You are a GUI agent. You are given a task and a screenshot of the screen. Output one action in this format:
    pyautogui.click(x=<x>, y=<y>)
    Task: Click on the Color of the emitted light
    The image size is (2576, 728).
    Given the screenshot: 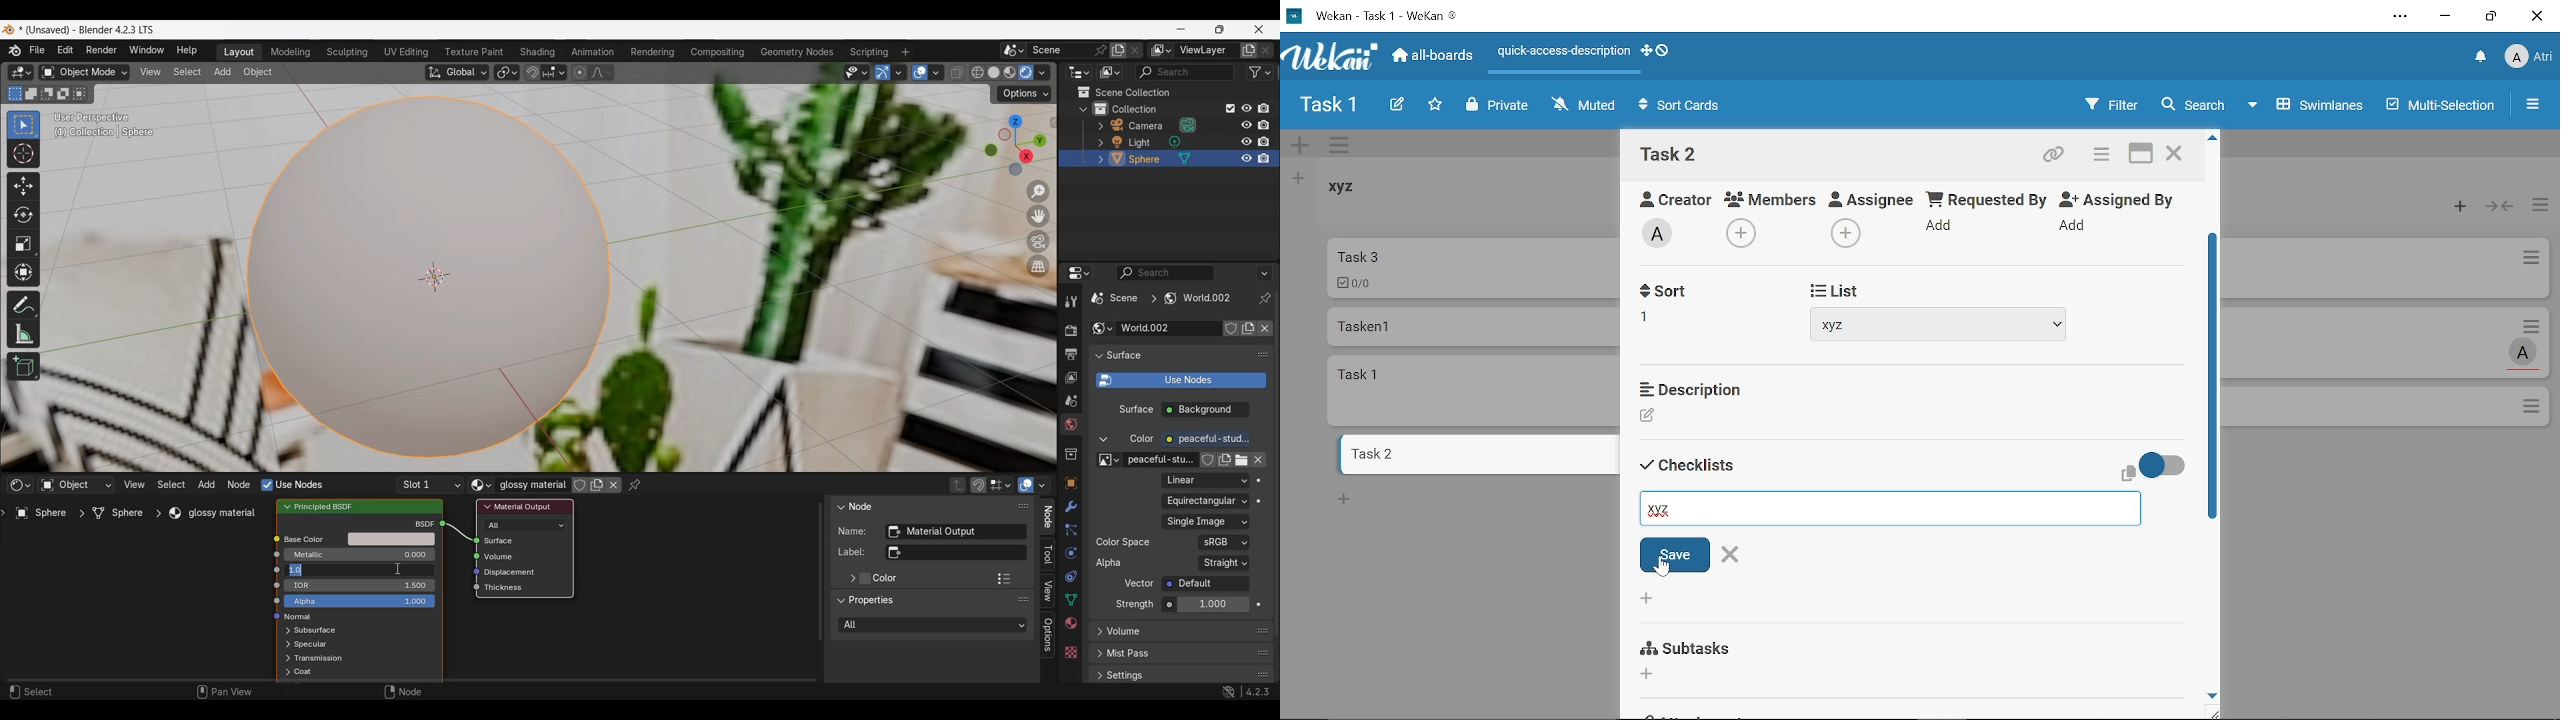 What is the action you would take?
    pyautogui.click(x=1205, y=439)
    